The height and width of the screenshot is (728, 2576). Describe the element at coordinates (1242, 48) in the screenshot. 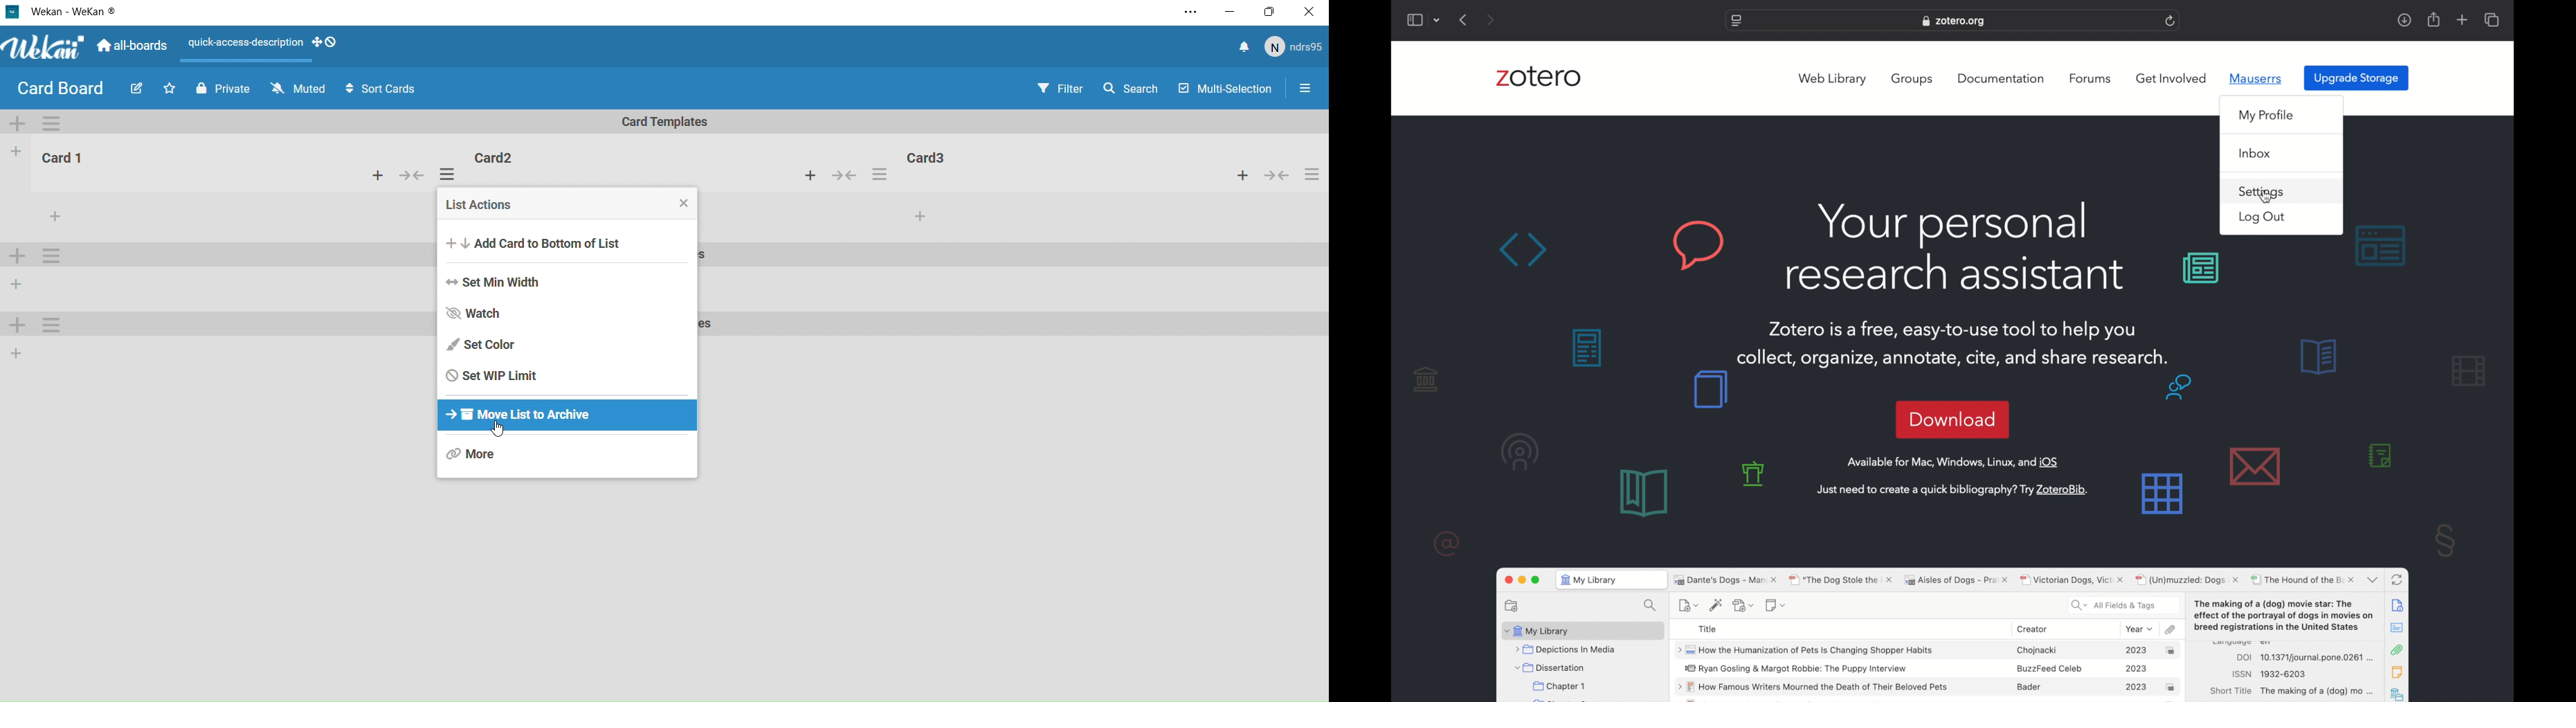

I see `notify` at that location.